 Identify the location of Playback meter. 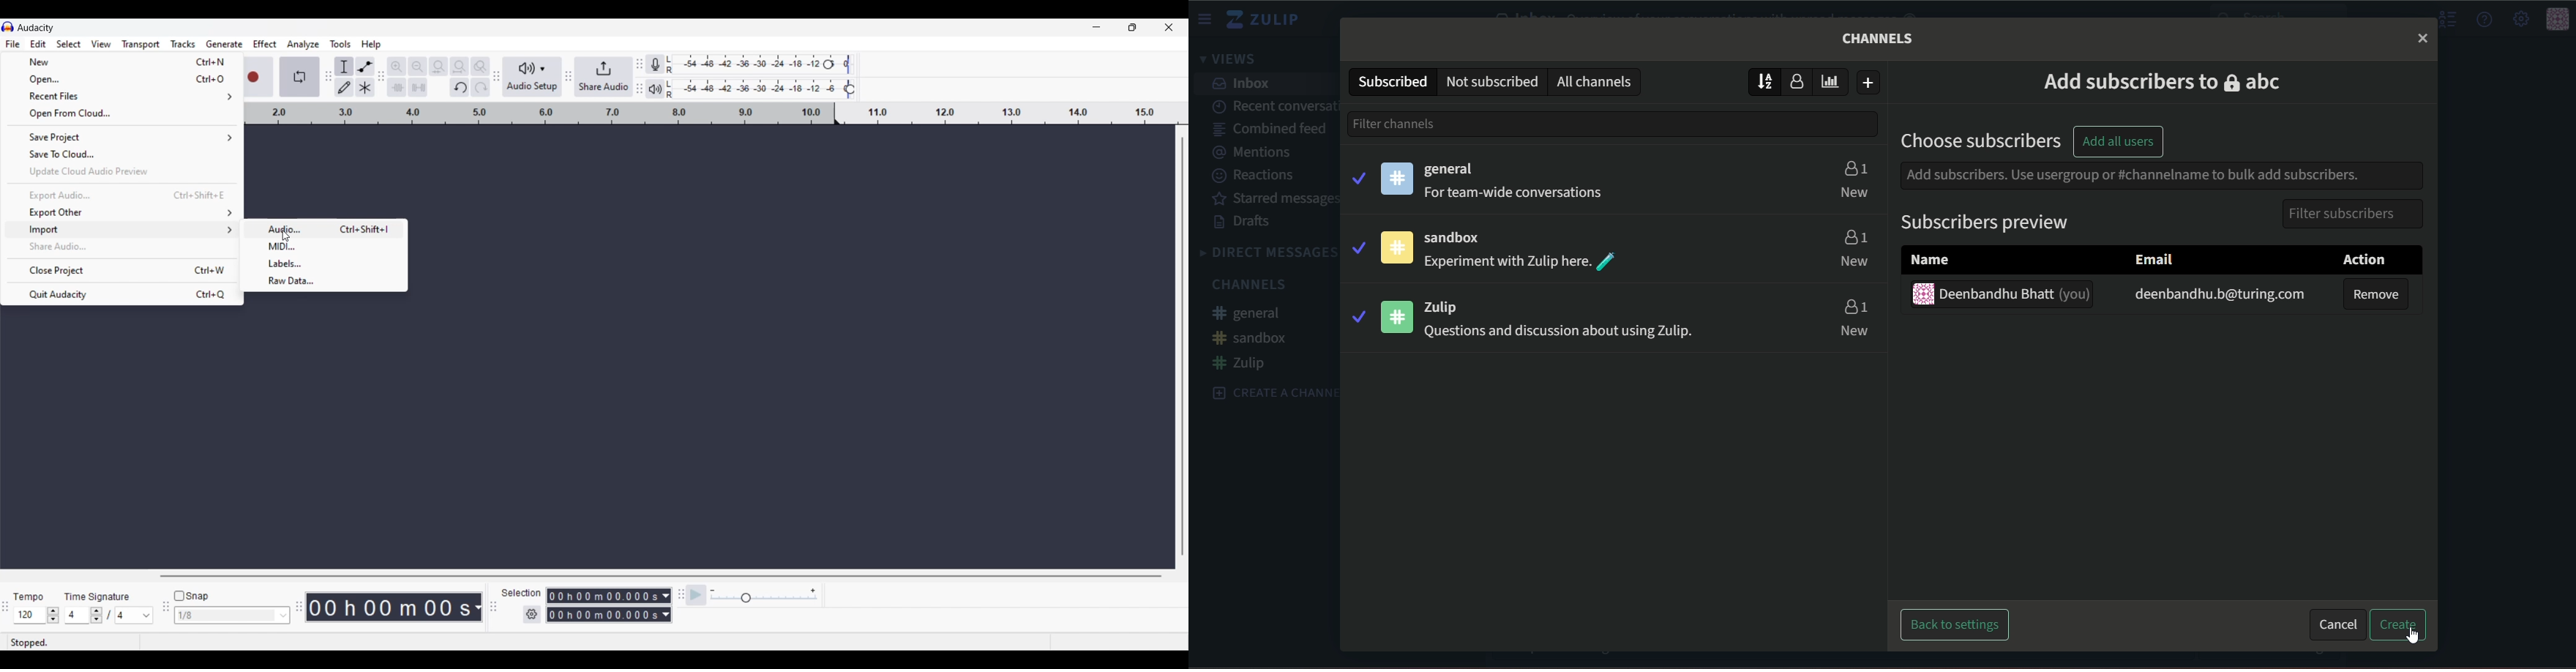
(663, 89).